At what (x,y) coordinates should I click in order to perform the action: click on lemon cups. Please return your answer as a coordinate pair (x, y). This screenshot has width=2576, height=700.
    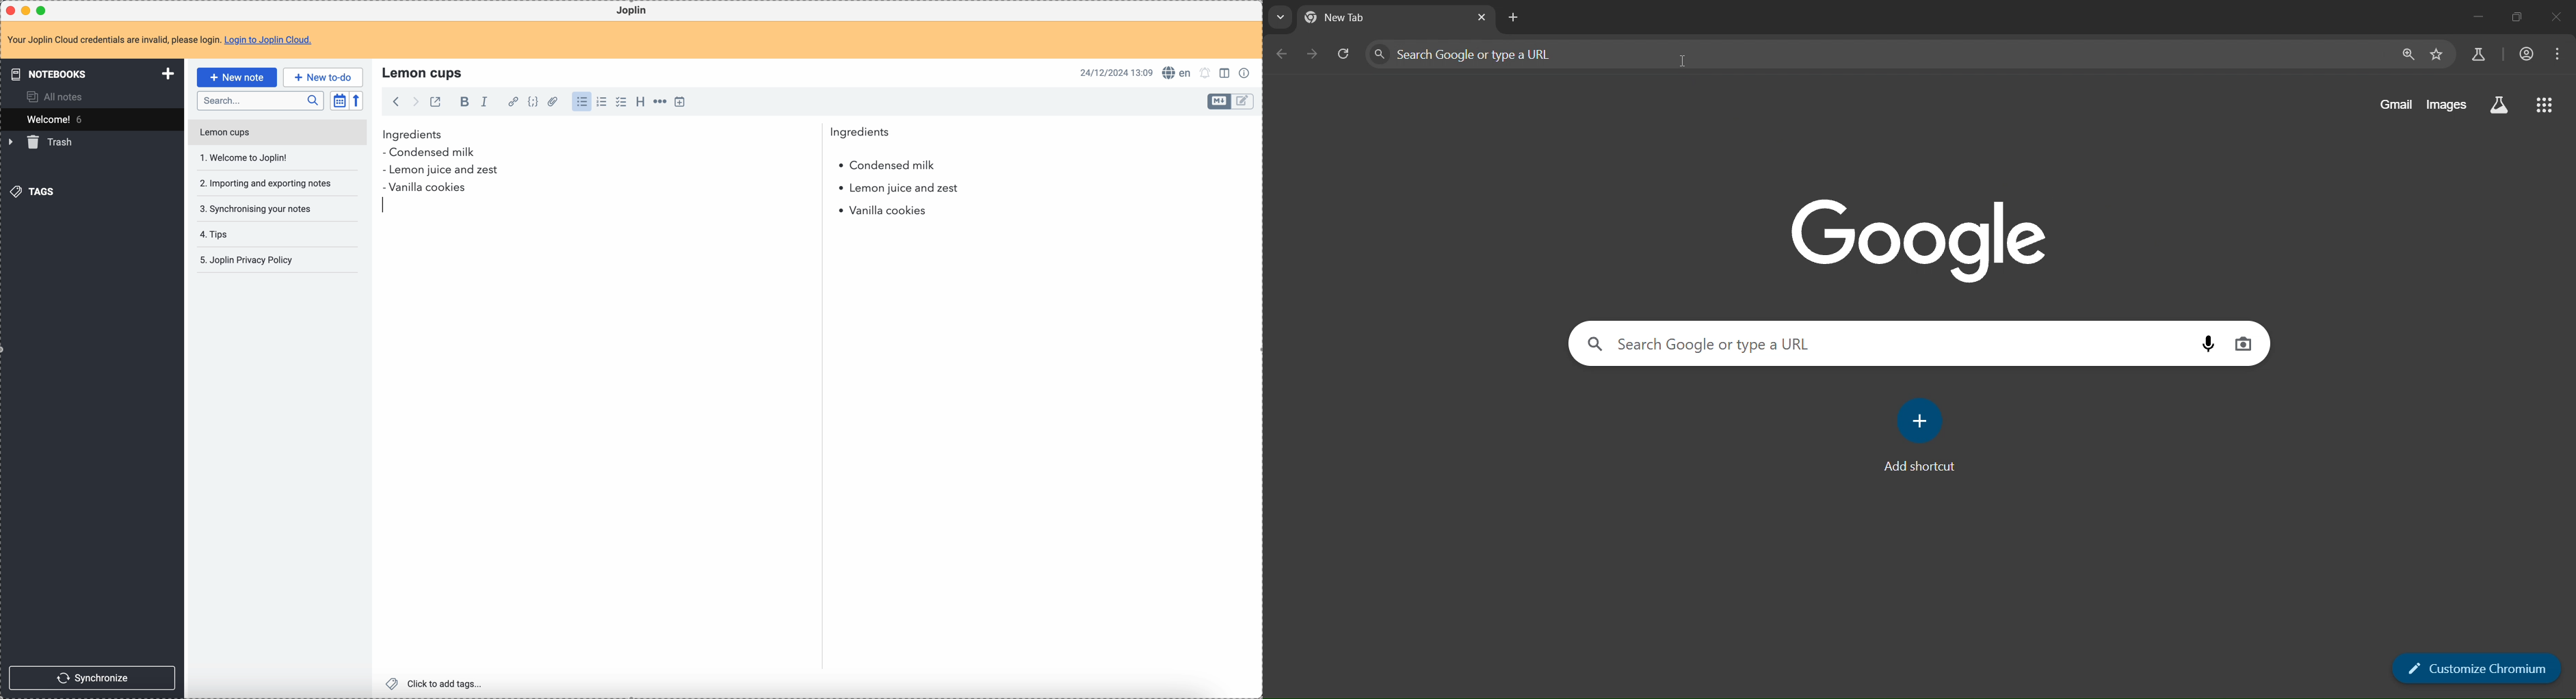
    Looking at the image, I should click on (276, 134).